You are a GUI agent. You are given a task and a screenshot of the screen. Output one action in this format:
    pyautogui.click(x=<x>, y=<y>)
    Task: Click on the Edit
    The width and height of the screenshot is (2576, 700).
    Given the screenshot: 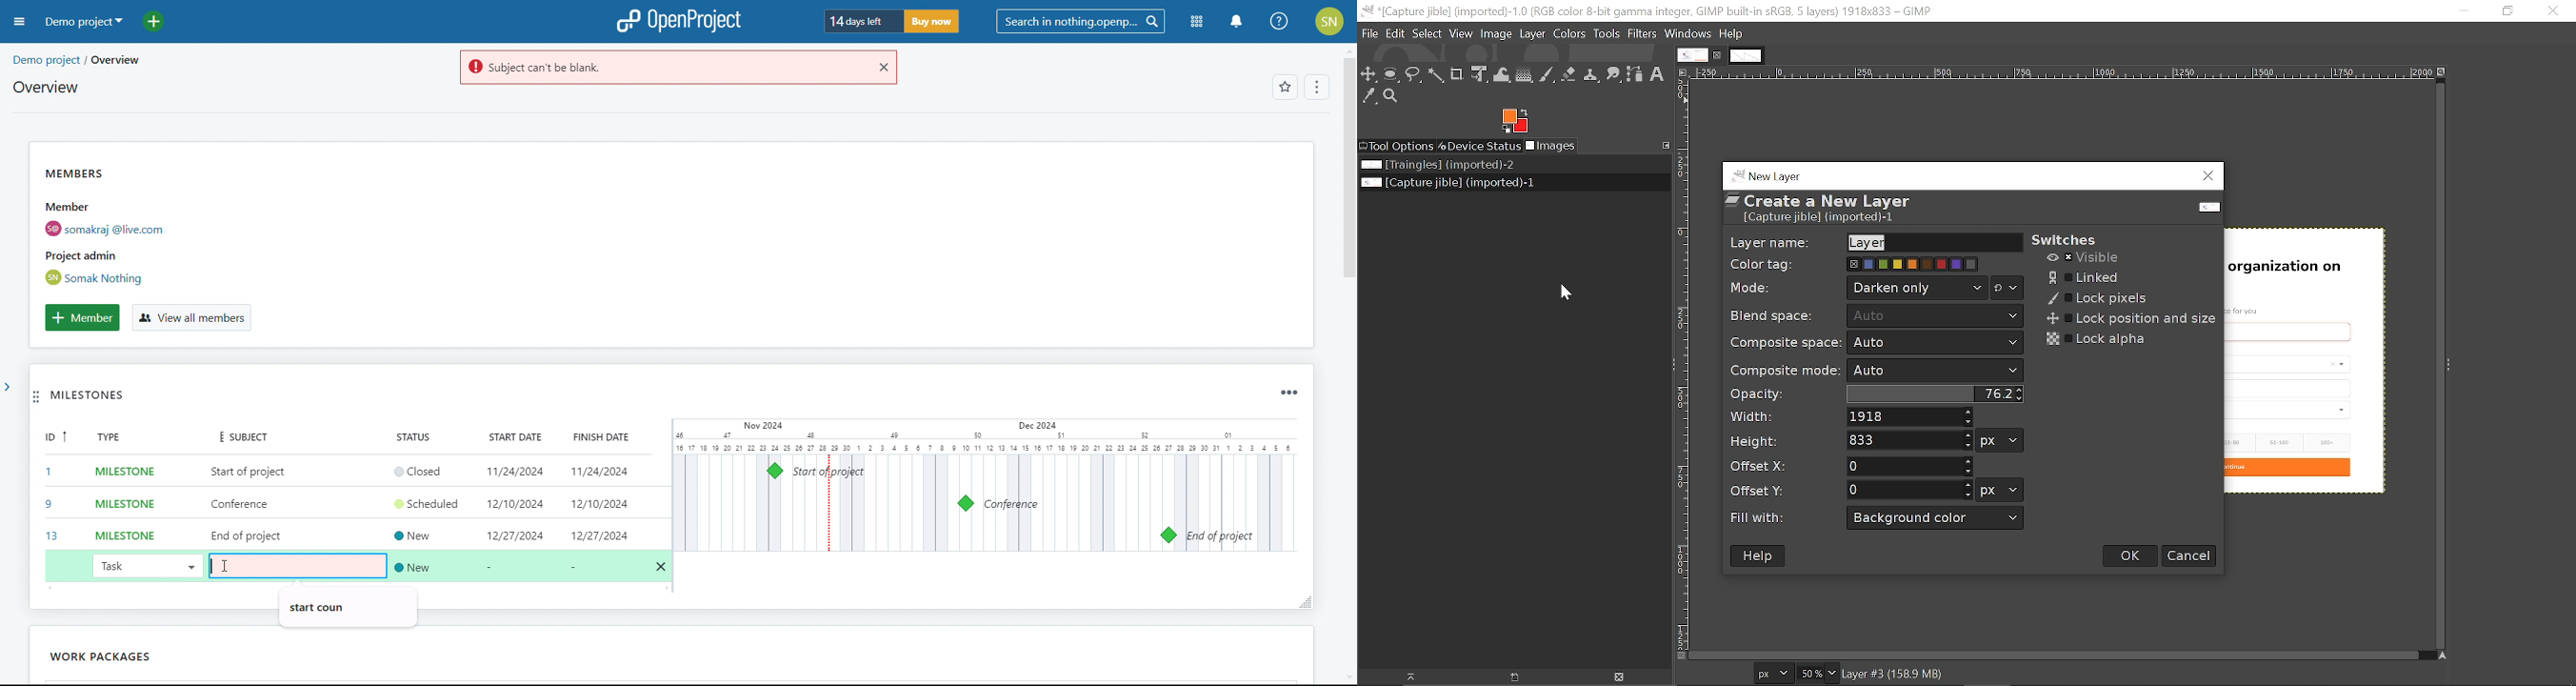 What is the action you would take?
    pyautogui.click(x=1393, y=33)
    